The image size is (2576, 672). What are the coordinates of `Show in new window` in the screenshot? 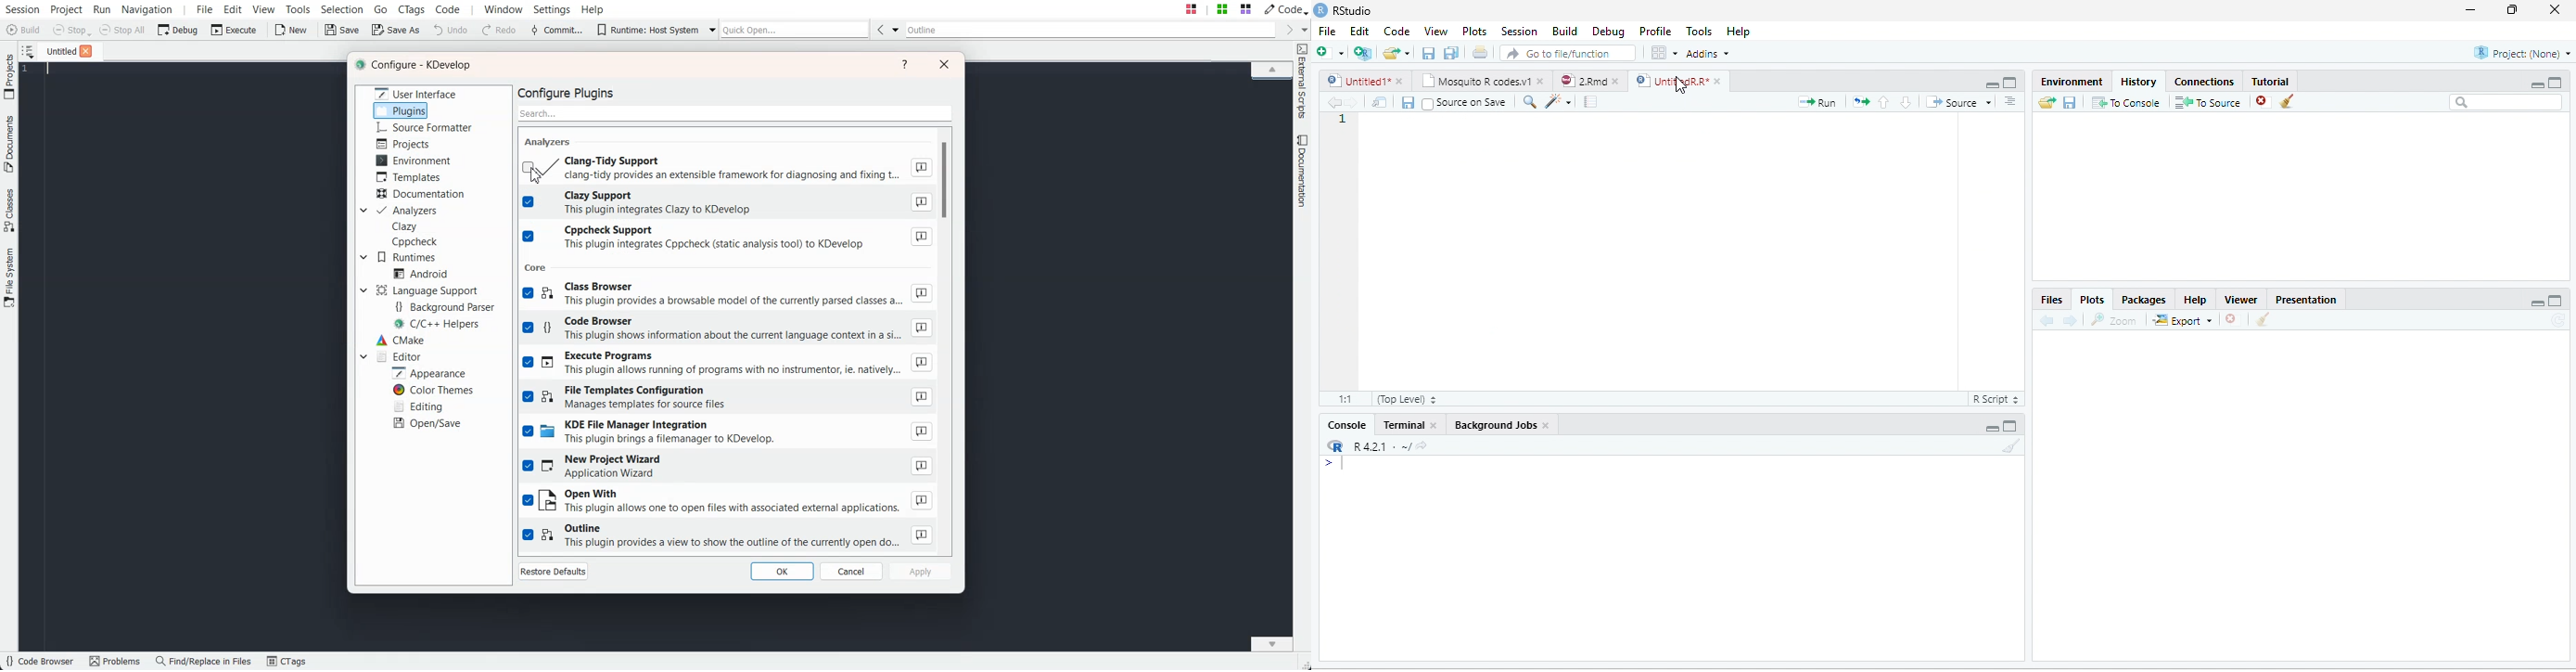 It's located at (1381, 103).